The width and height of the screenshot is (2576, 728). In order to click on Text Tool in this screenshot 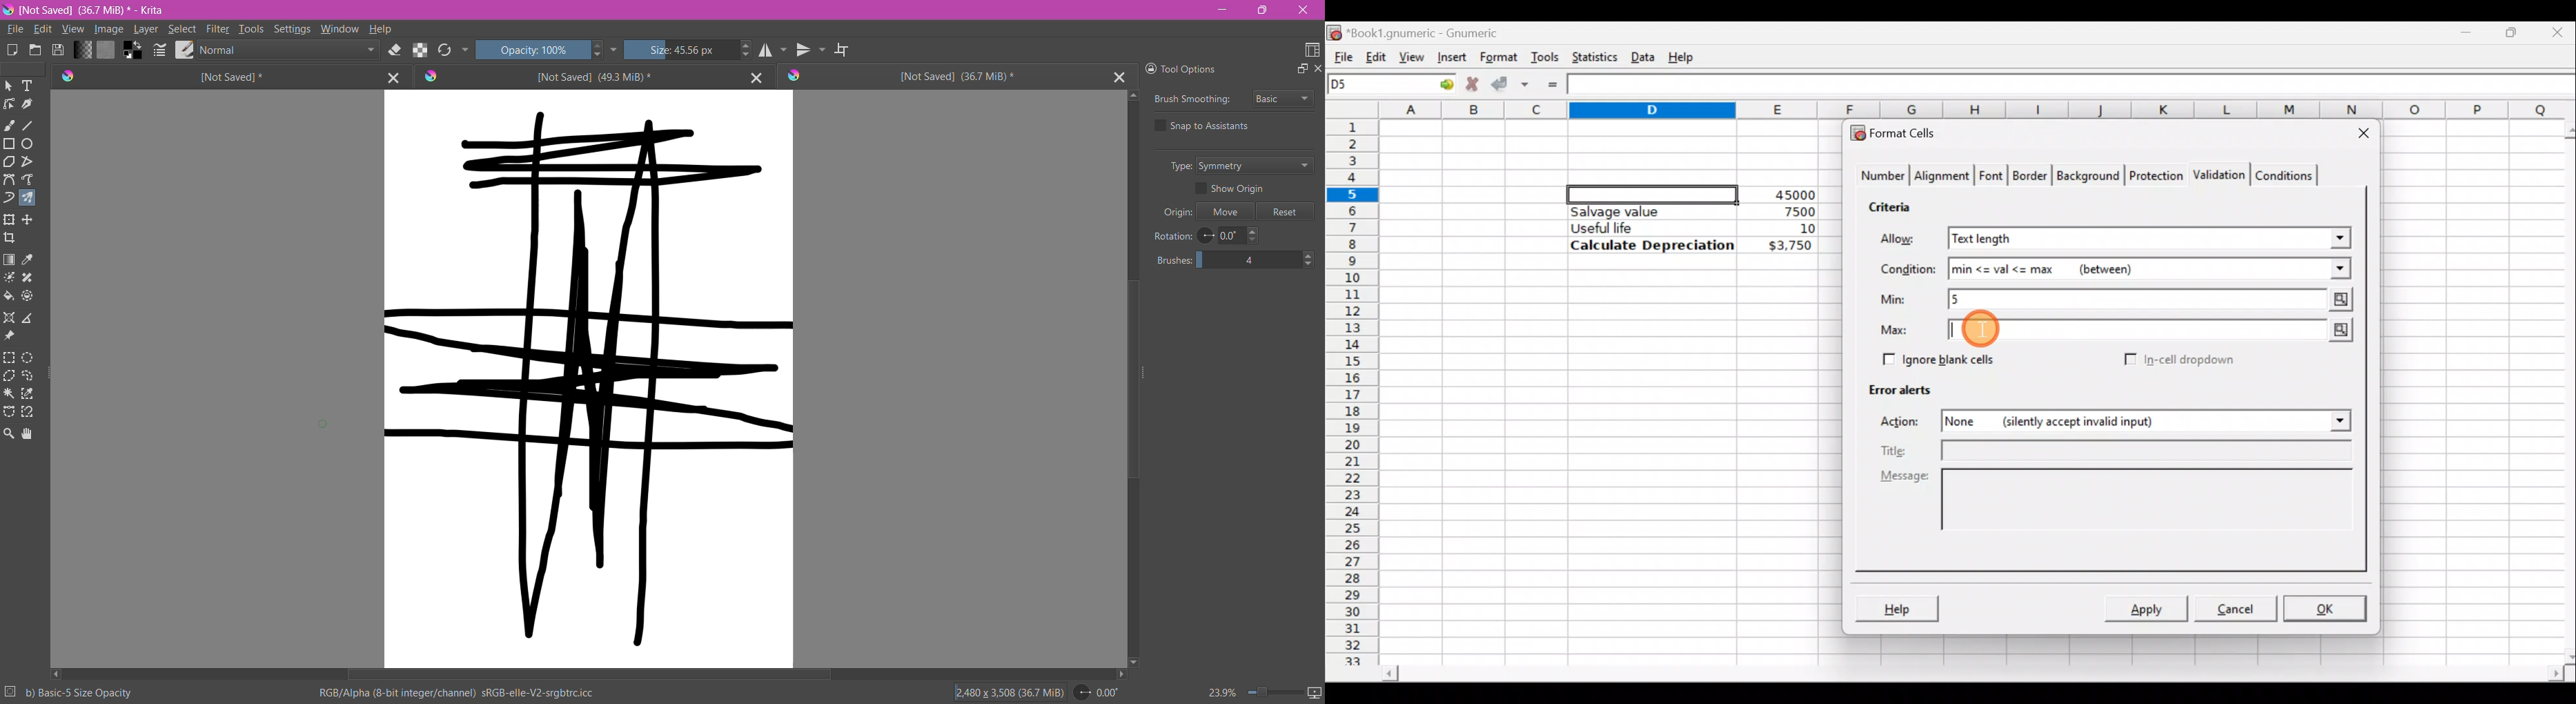, I will do `click(28, 86)`.